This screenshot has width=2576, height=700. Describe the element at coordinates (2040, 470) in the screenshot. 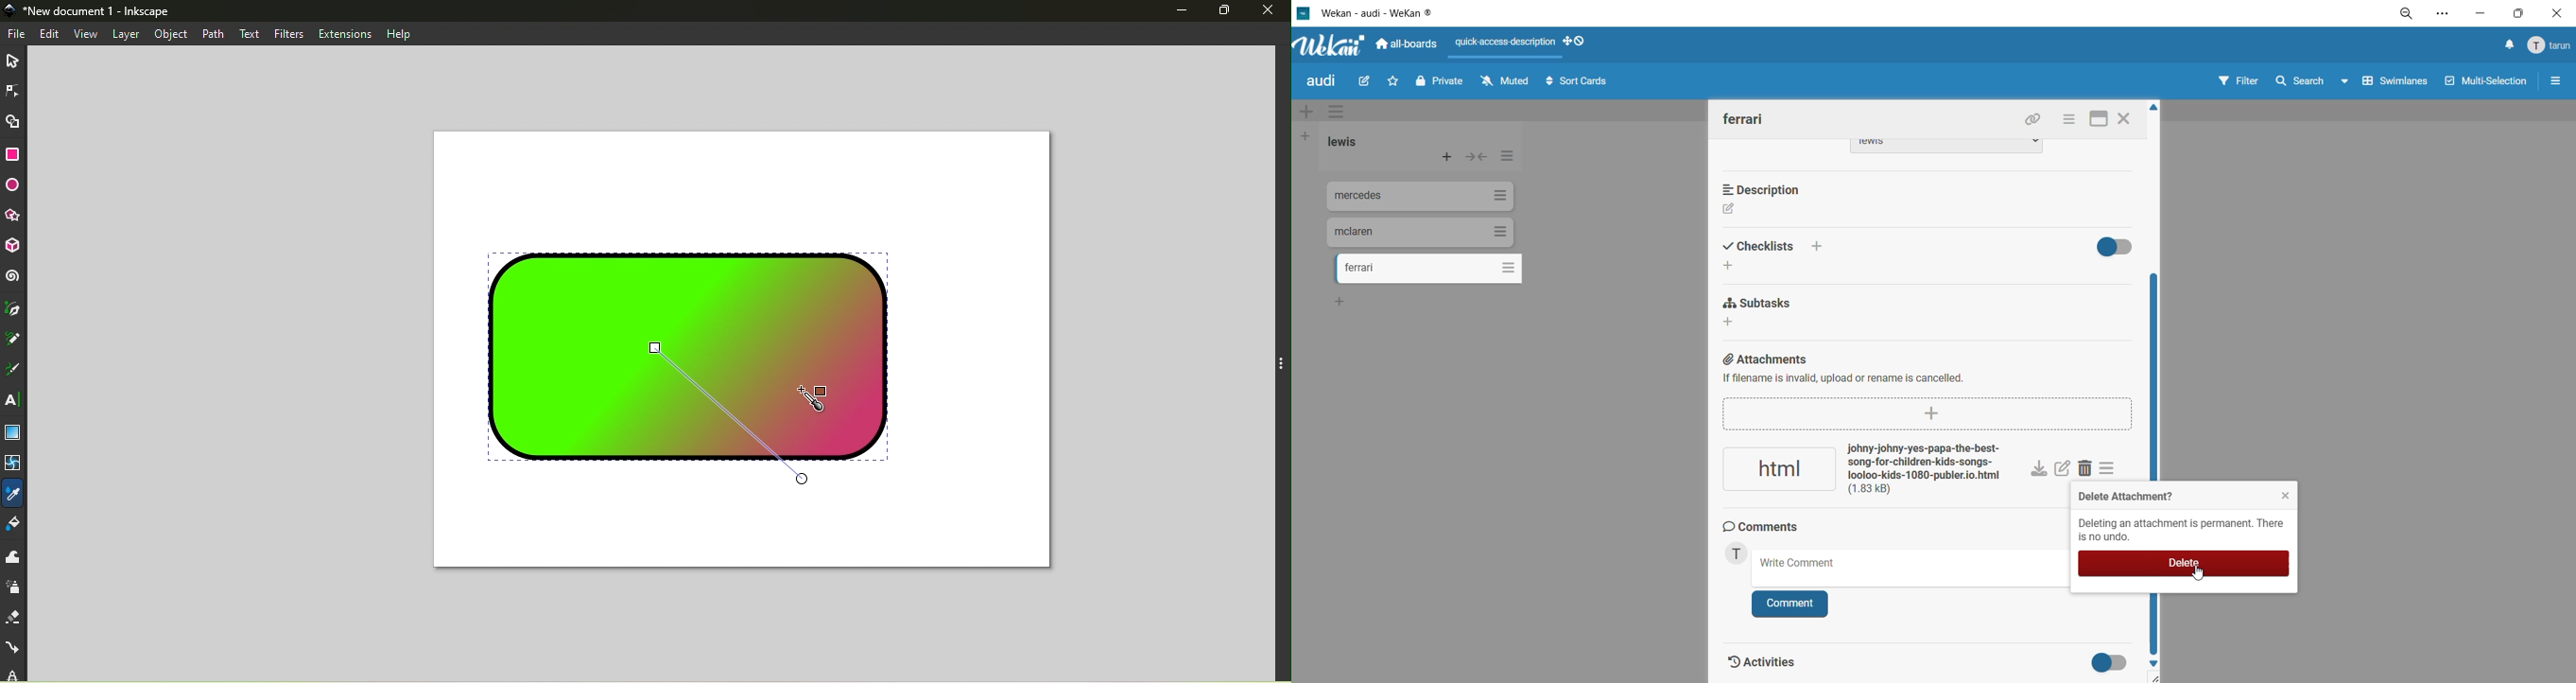

I see `download` at that location.